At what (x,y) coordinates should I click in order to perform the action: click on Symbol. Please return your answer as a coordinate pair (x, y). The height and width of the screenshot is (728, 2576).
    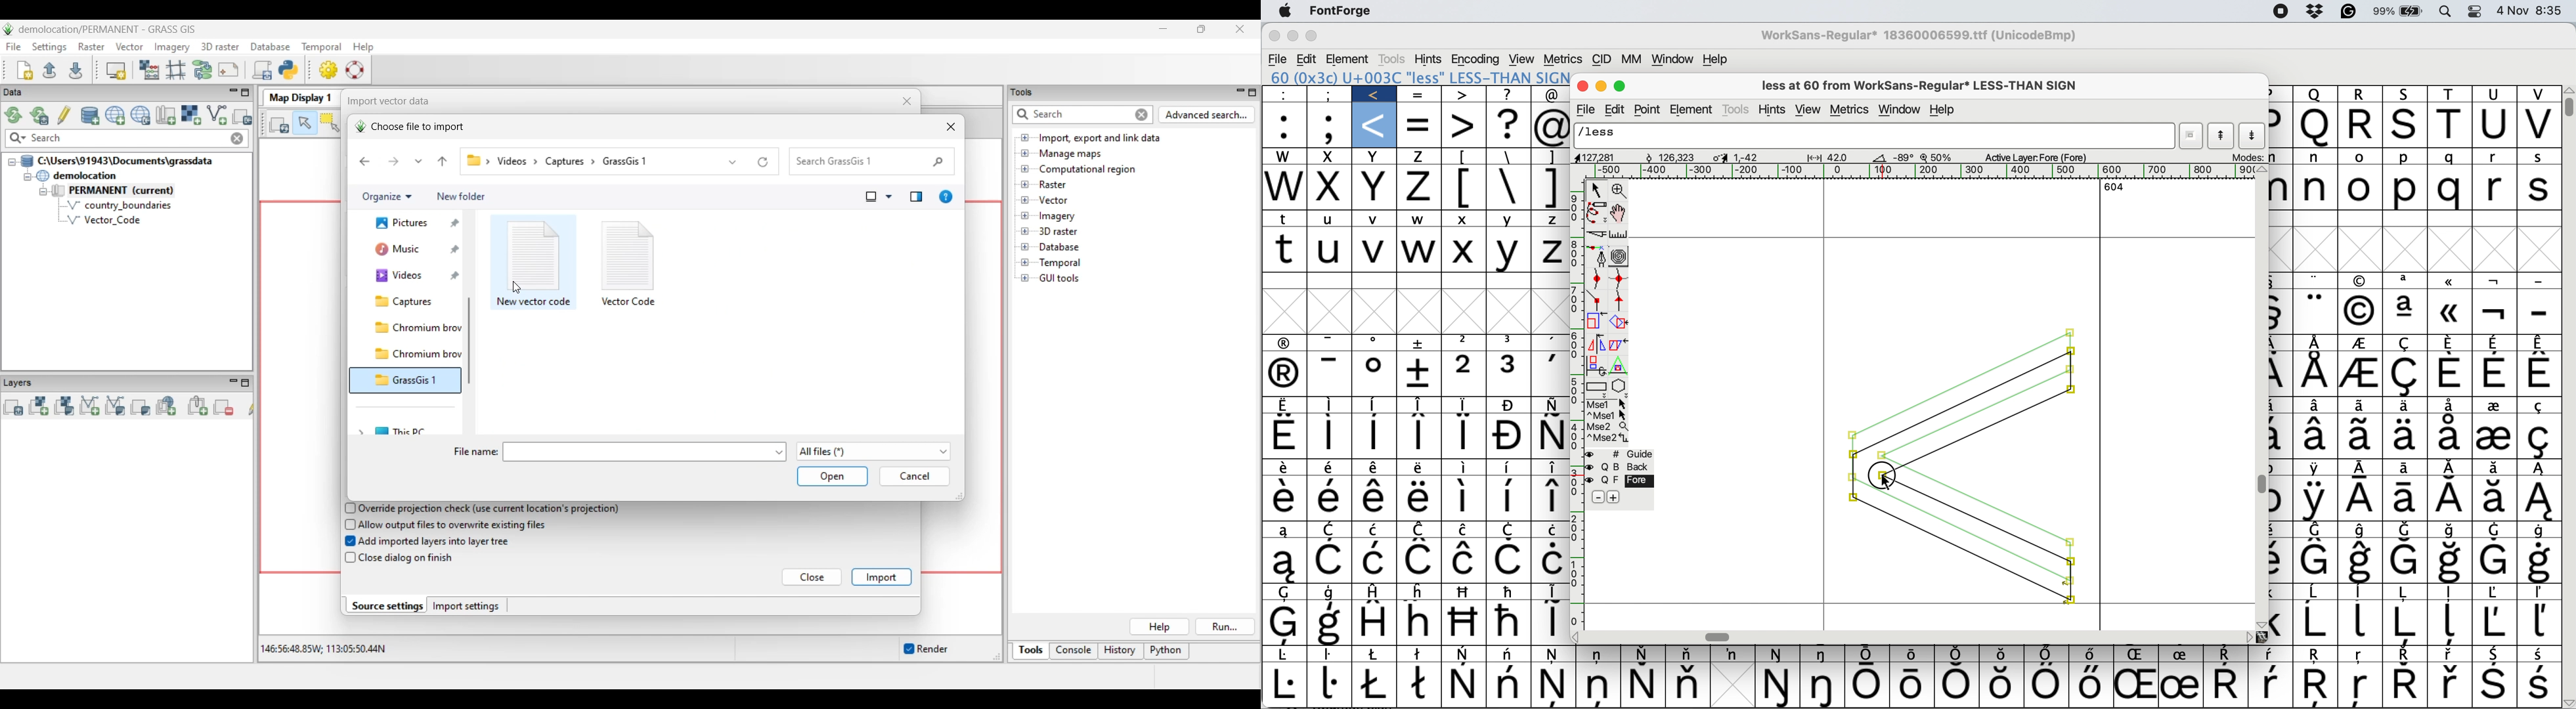
    Looking at the image, I should click on (2360, 592).